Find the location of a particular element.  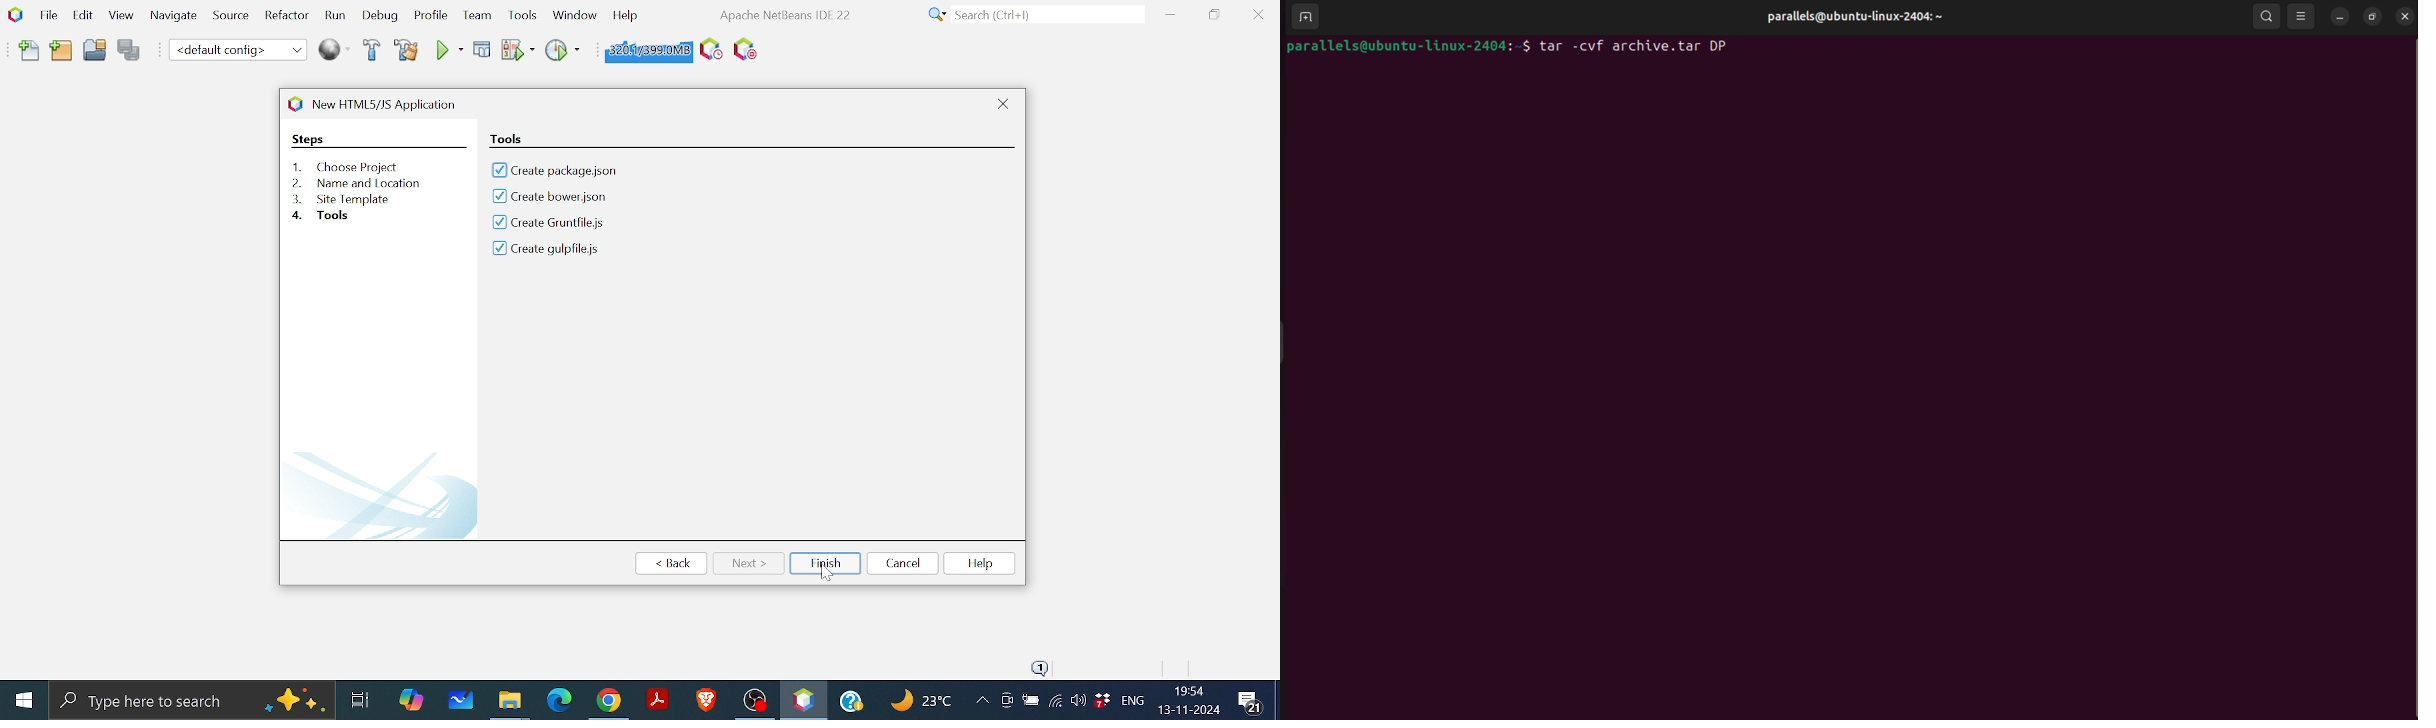

Task view is located at coordinates (359, 697).